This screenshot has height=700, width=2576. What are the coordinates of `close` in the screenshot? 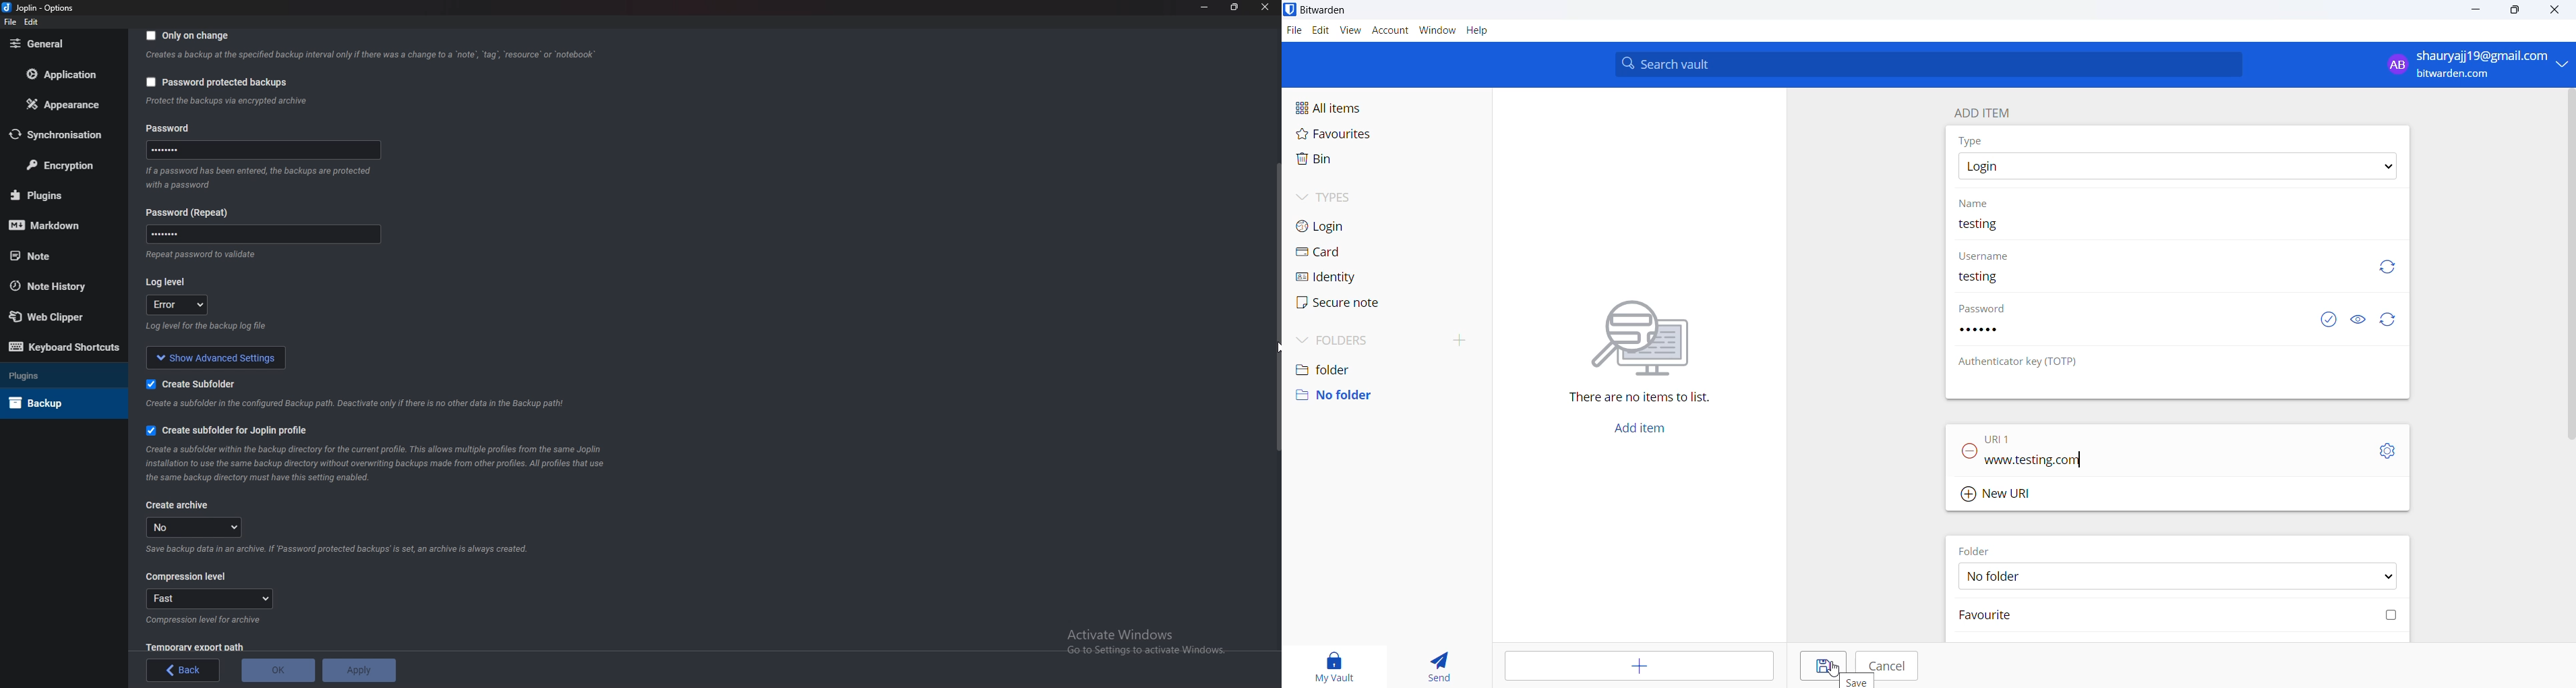 It's located at (1264, 7).